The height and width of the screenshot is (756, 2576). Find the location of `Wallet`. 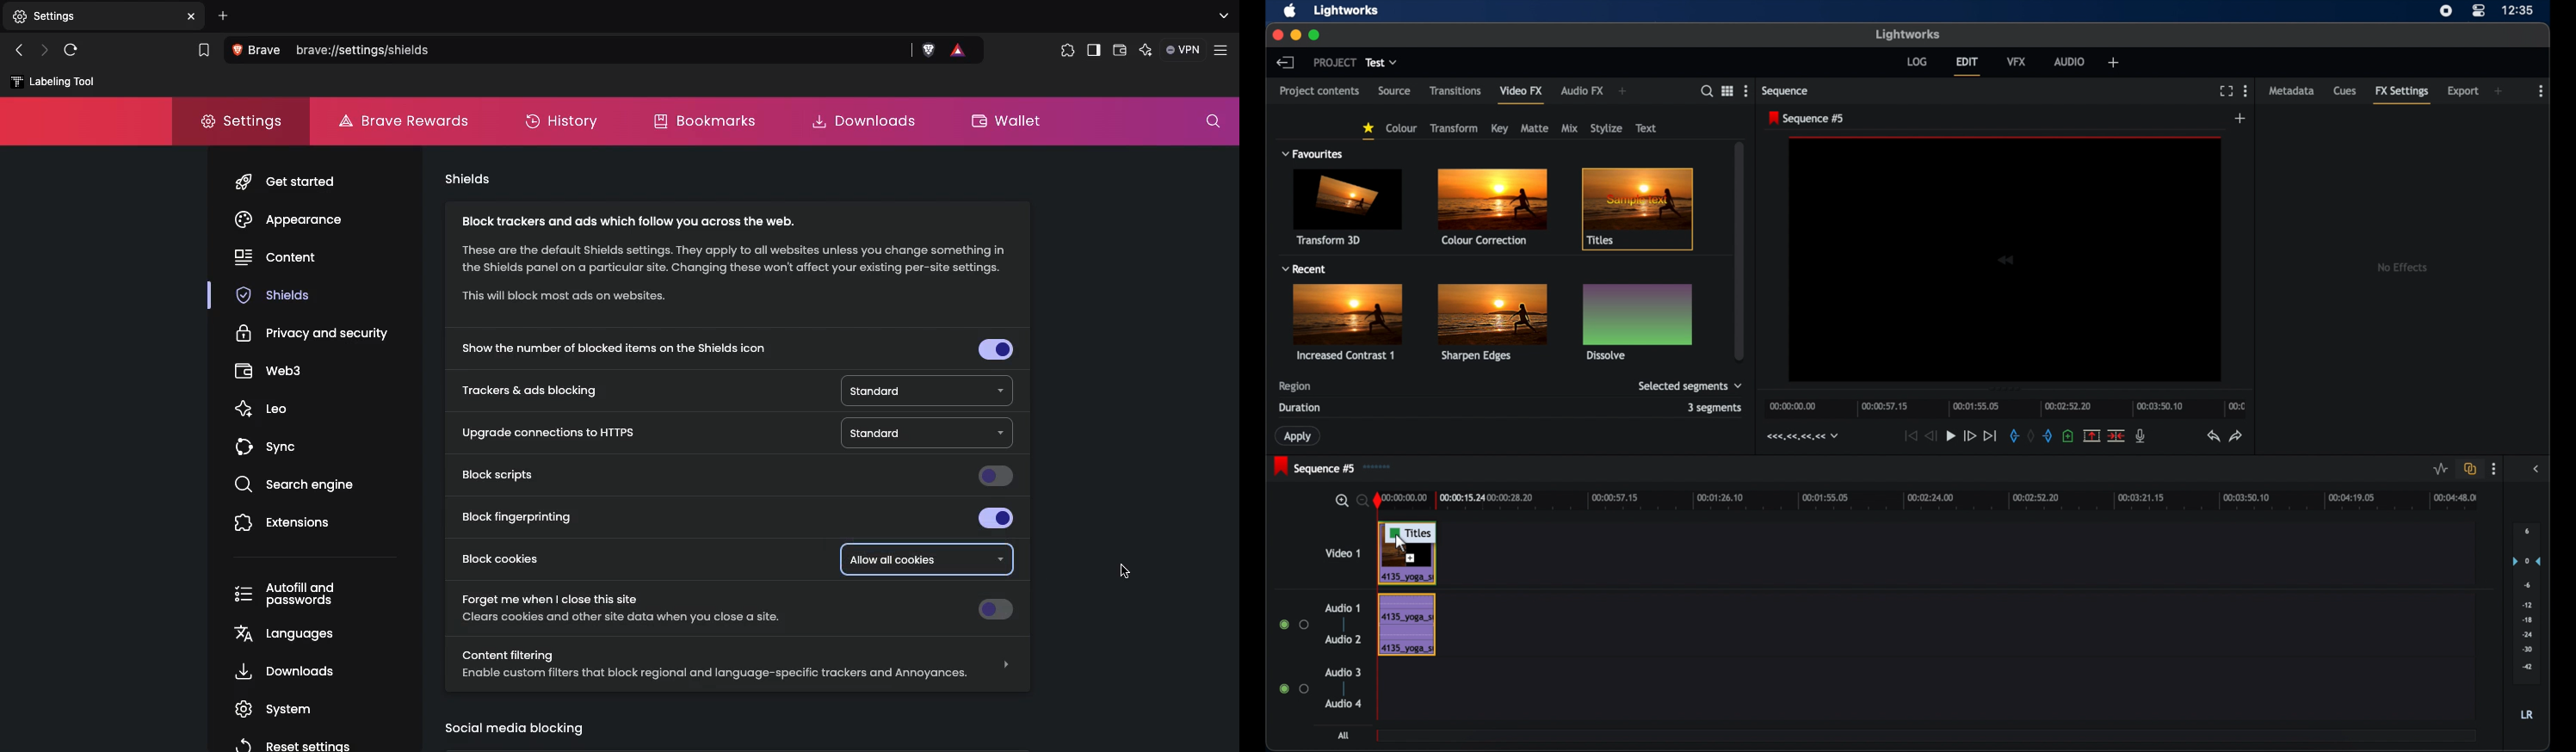

Wallet is located at coordinates (1120, 52).